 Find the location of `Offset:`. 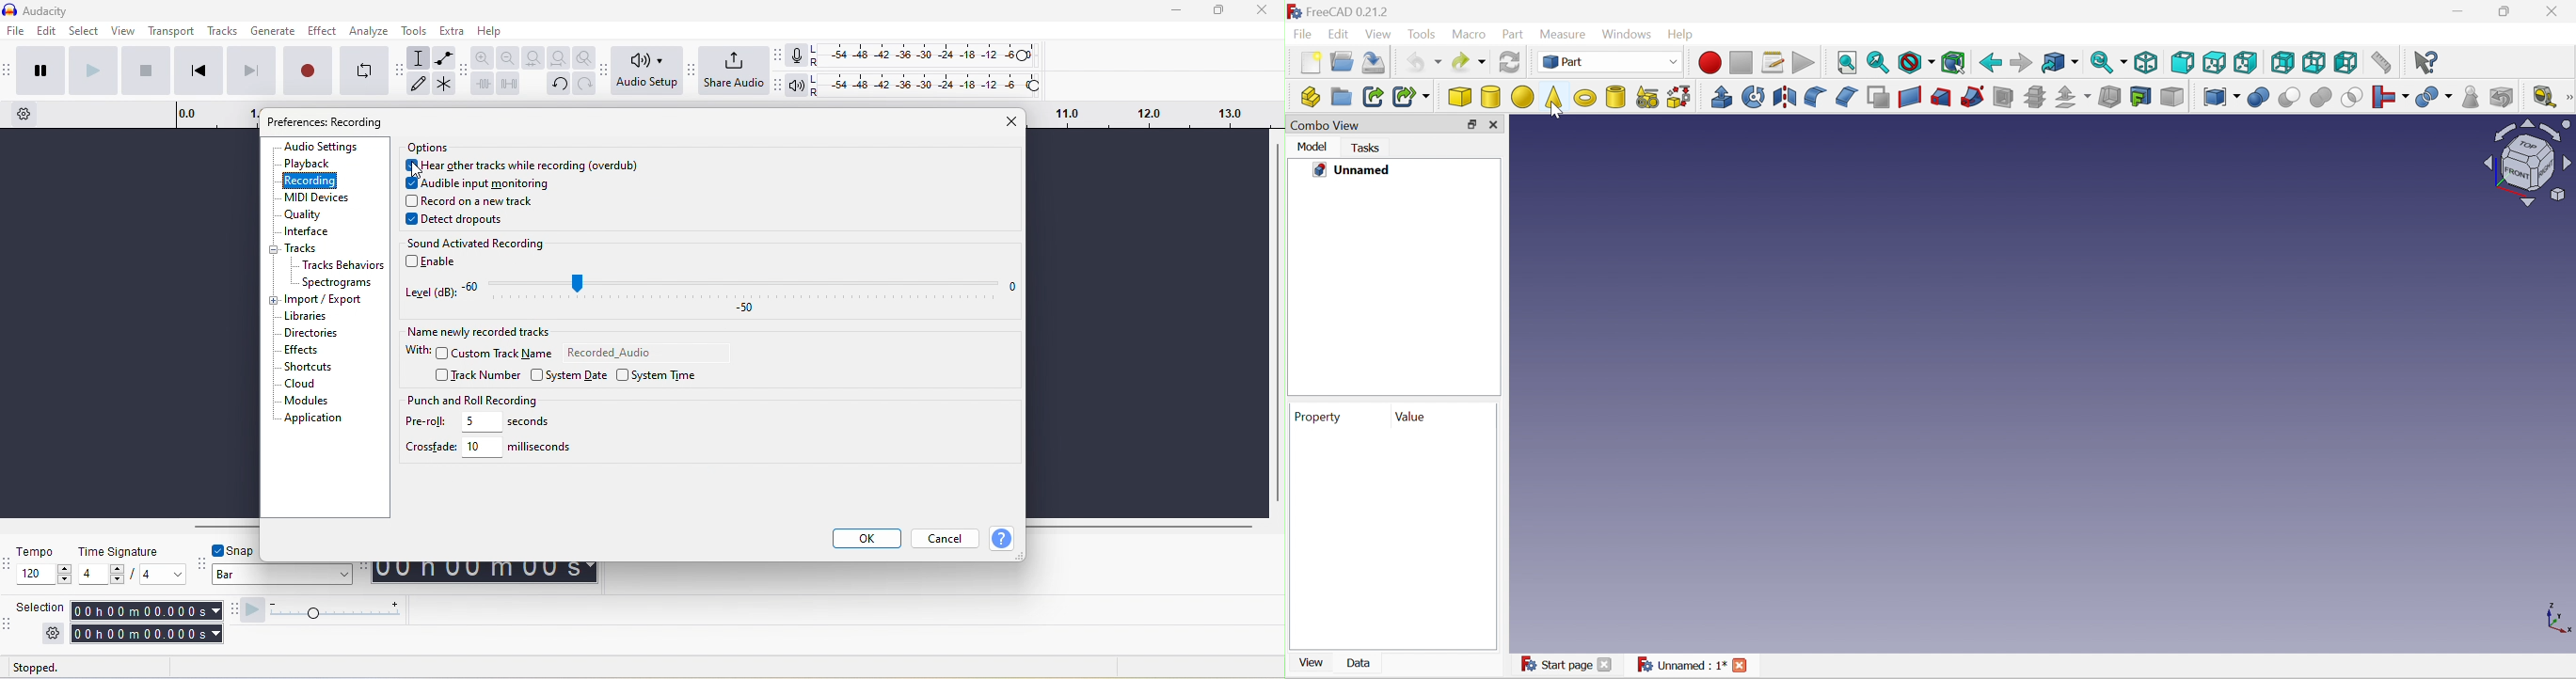

Offset: is located at coordinates (2073, 97).